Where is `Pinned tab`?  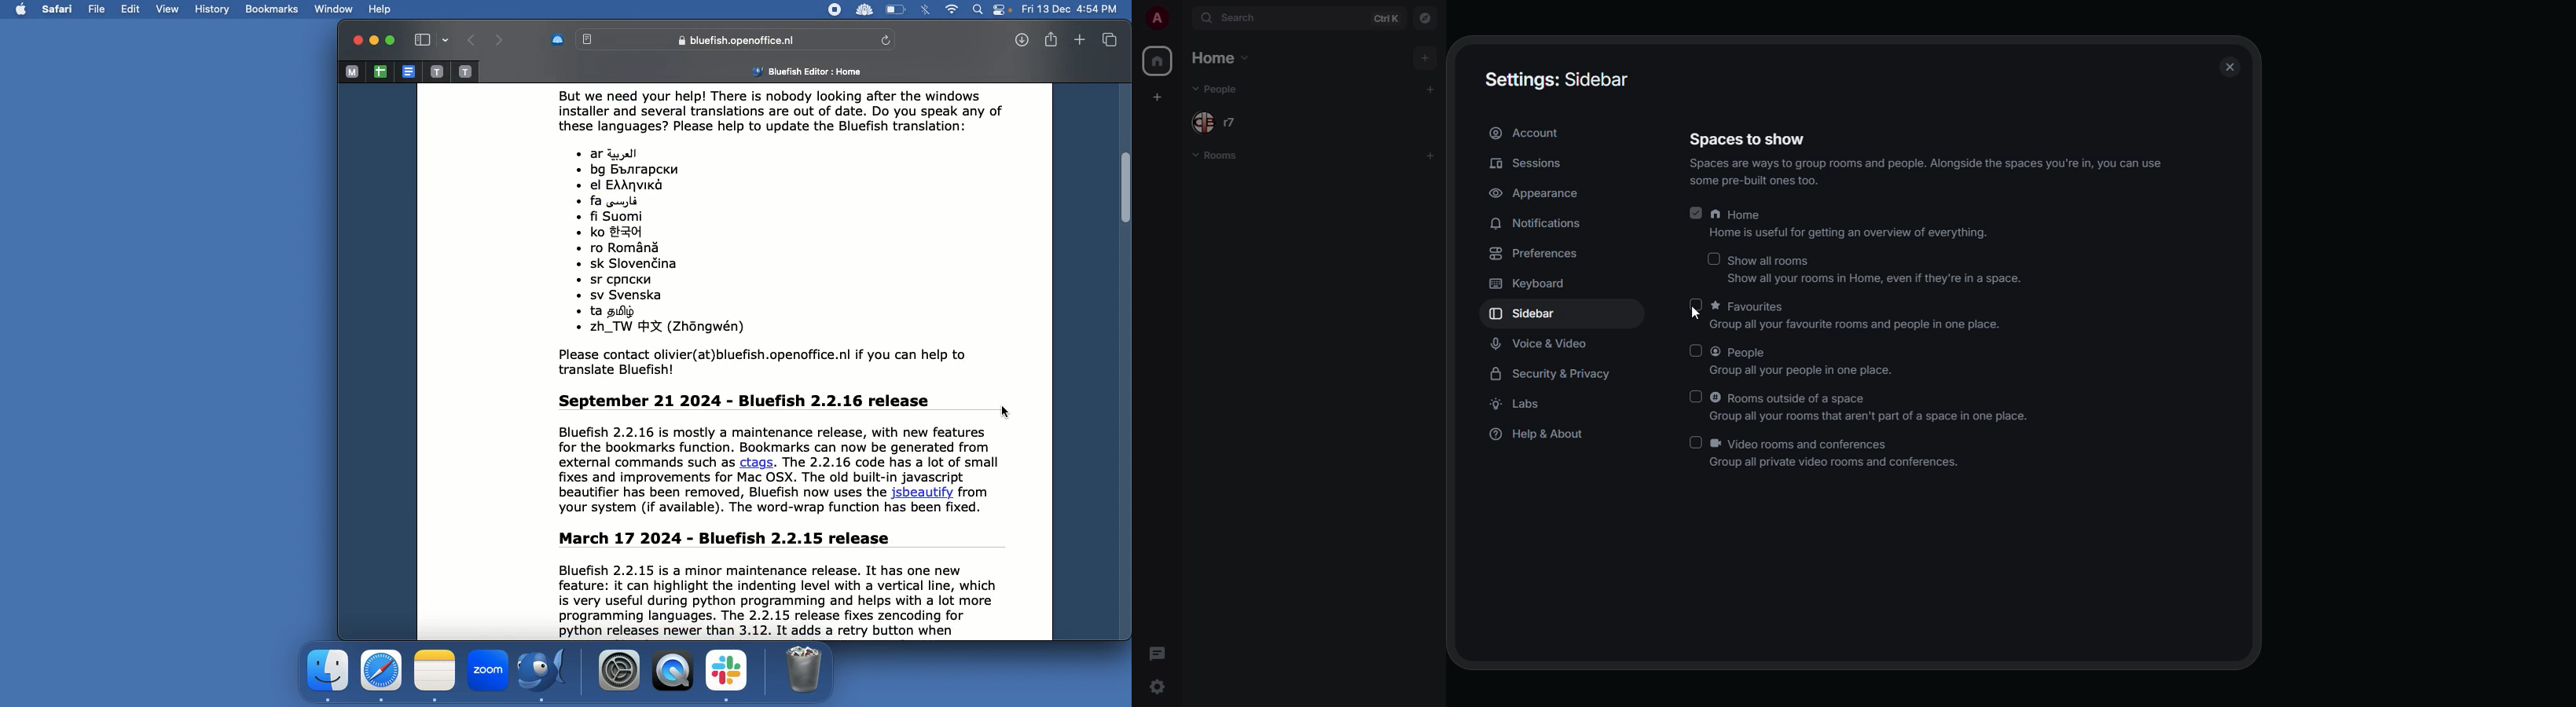
Pinned tab is located at coordinates (436, 71).